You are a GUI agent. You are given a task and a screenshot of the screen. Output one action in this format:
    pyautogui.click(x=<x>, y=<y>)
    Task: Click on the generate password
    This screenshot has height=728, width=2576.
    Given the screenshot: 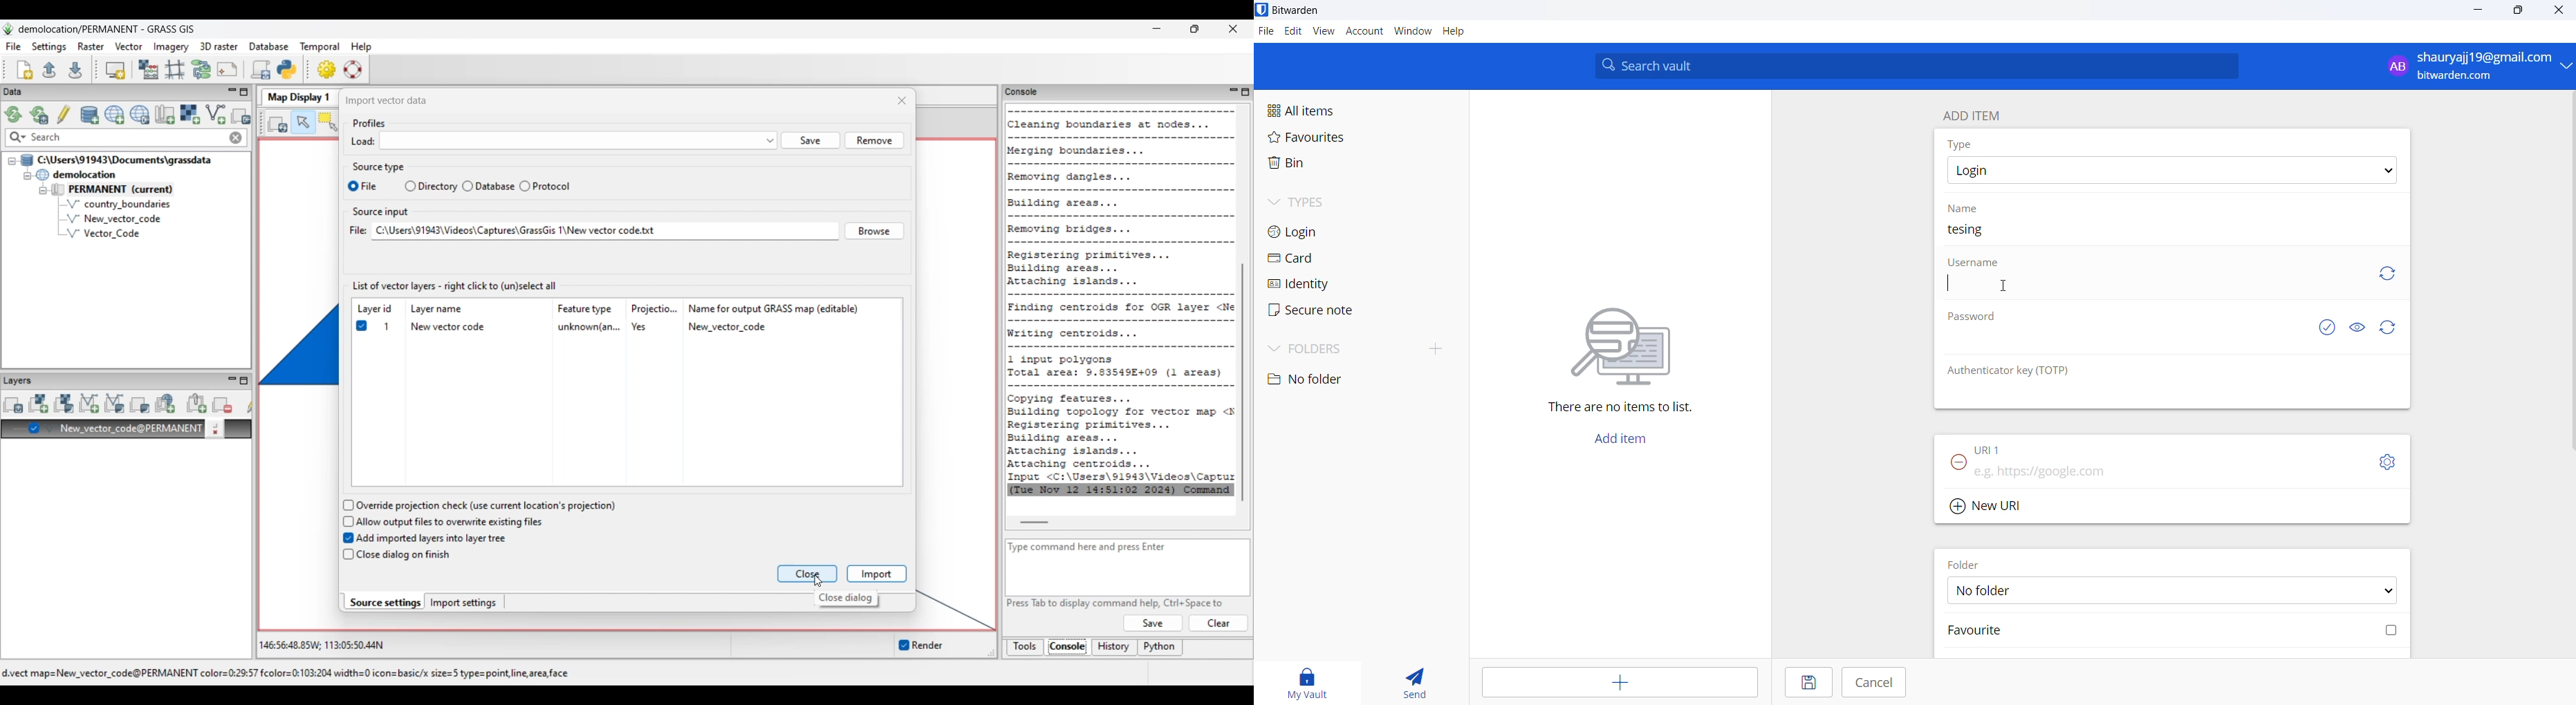 What is the action you would take?
    pyautogui.click(x=2391, y=328)
    